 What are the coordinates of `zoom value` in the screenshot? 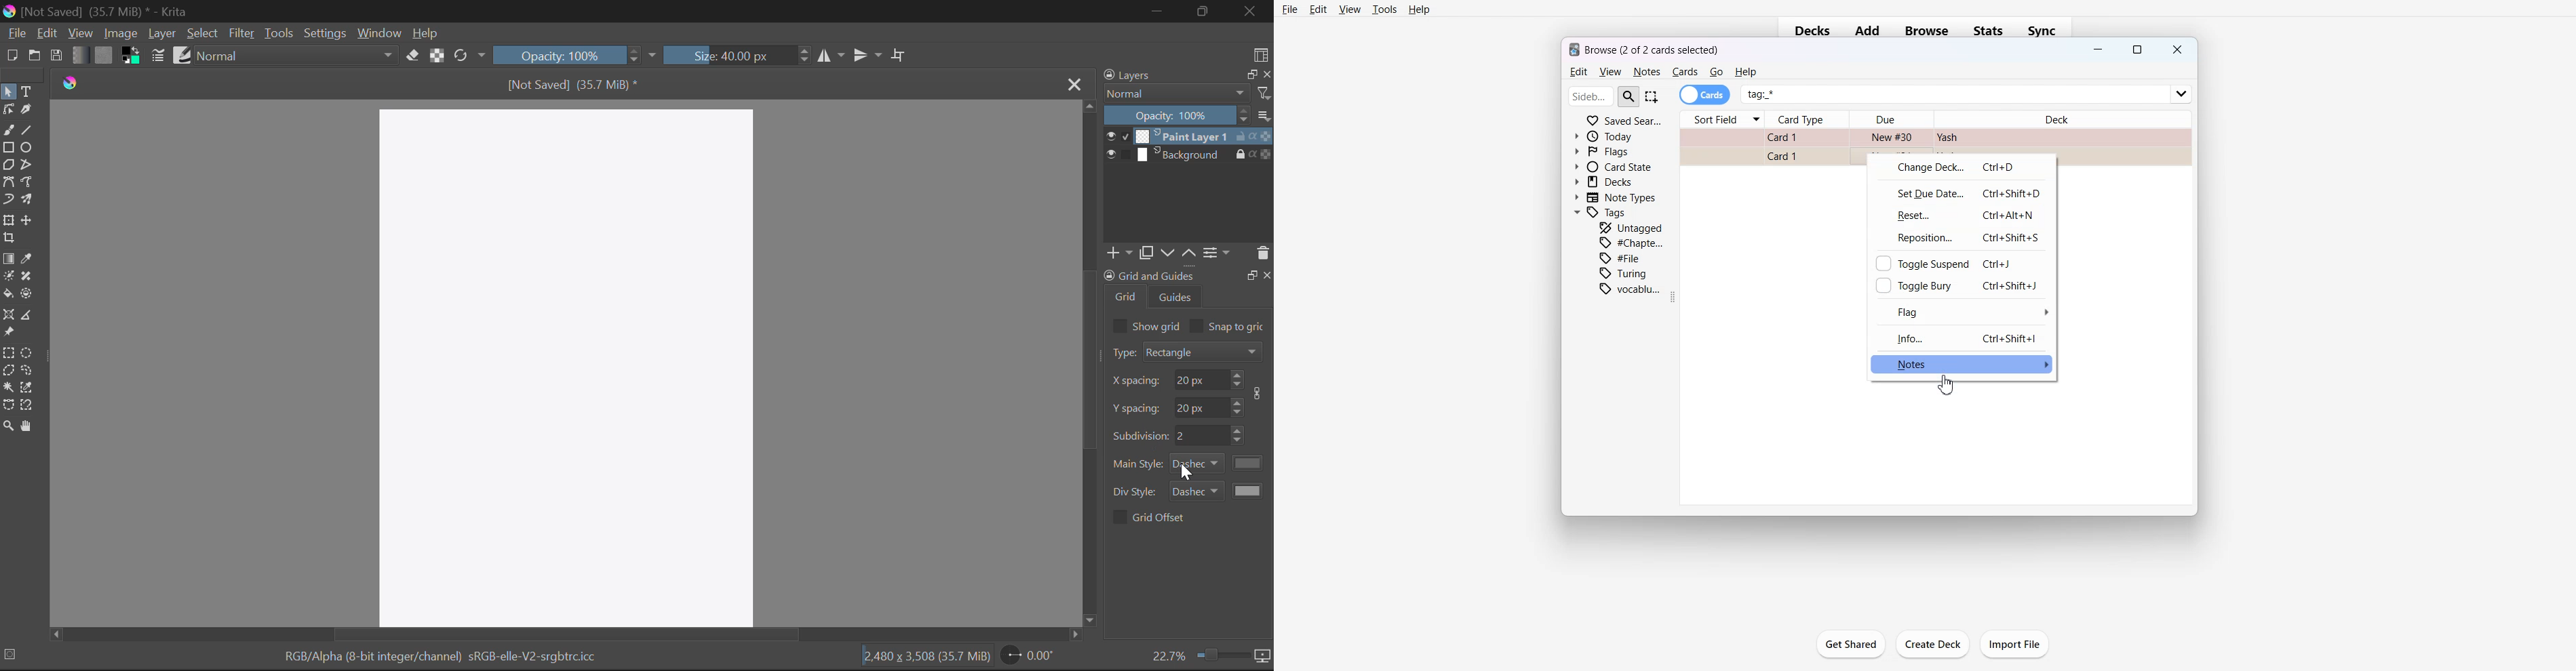 It's located at (1168, 654).